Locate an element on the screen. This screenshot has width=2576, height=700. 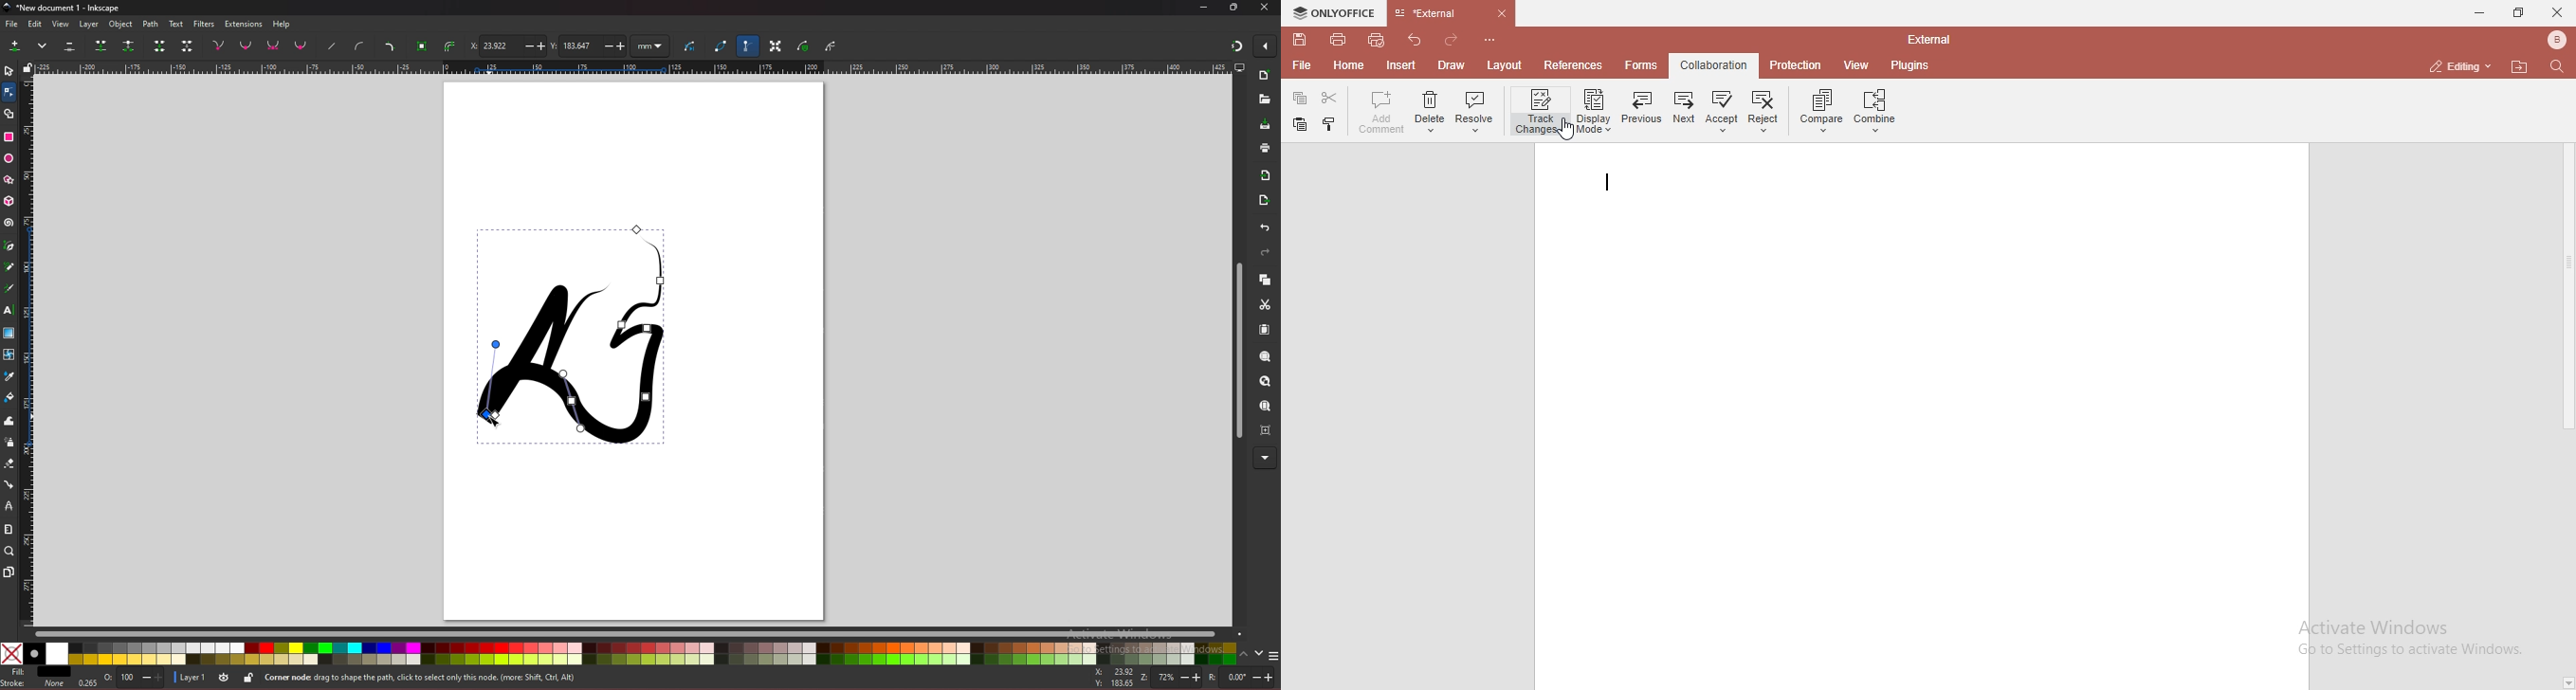
bluetooth is located at coordinates (2557, 40).